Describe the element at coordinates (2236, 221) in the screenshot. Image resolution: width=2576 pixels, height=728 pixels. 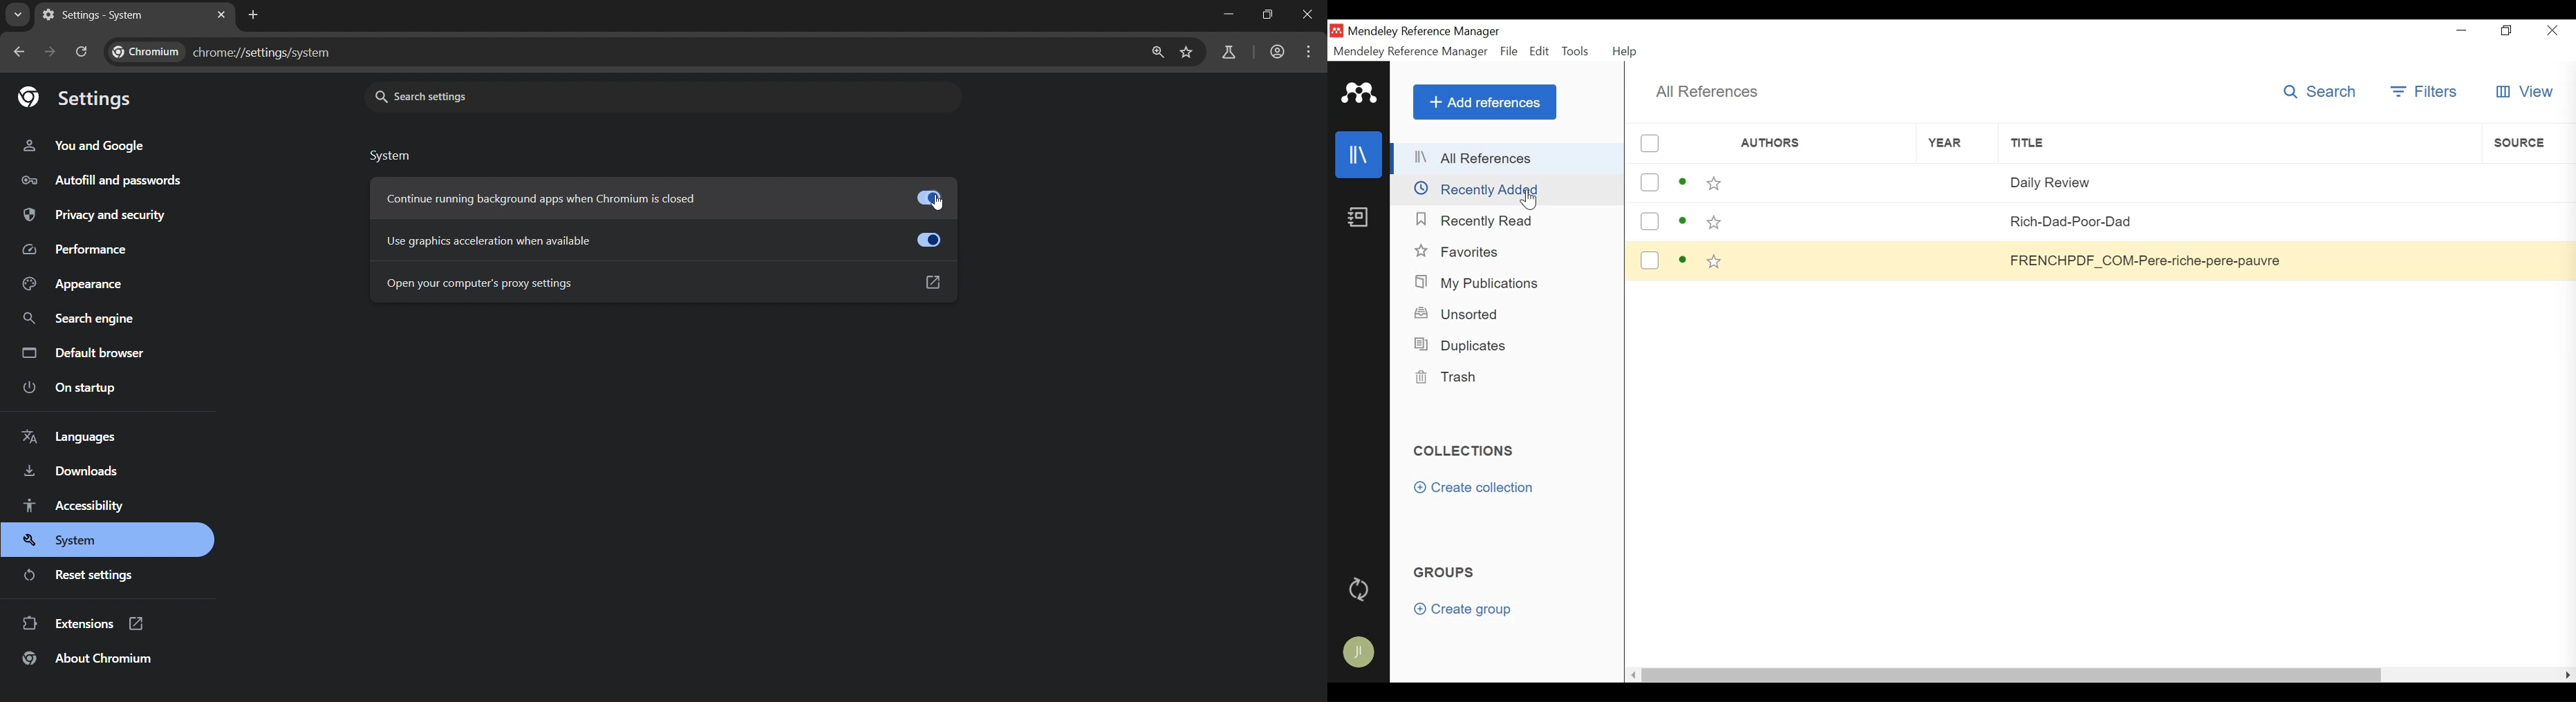
I see `Title` at that location.